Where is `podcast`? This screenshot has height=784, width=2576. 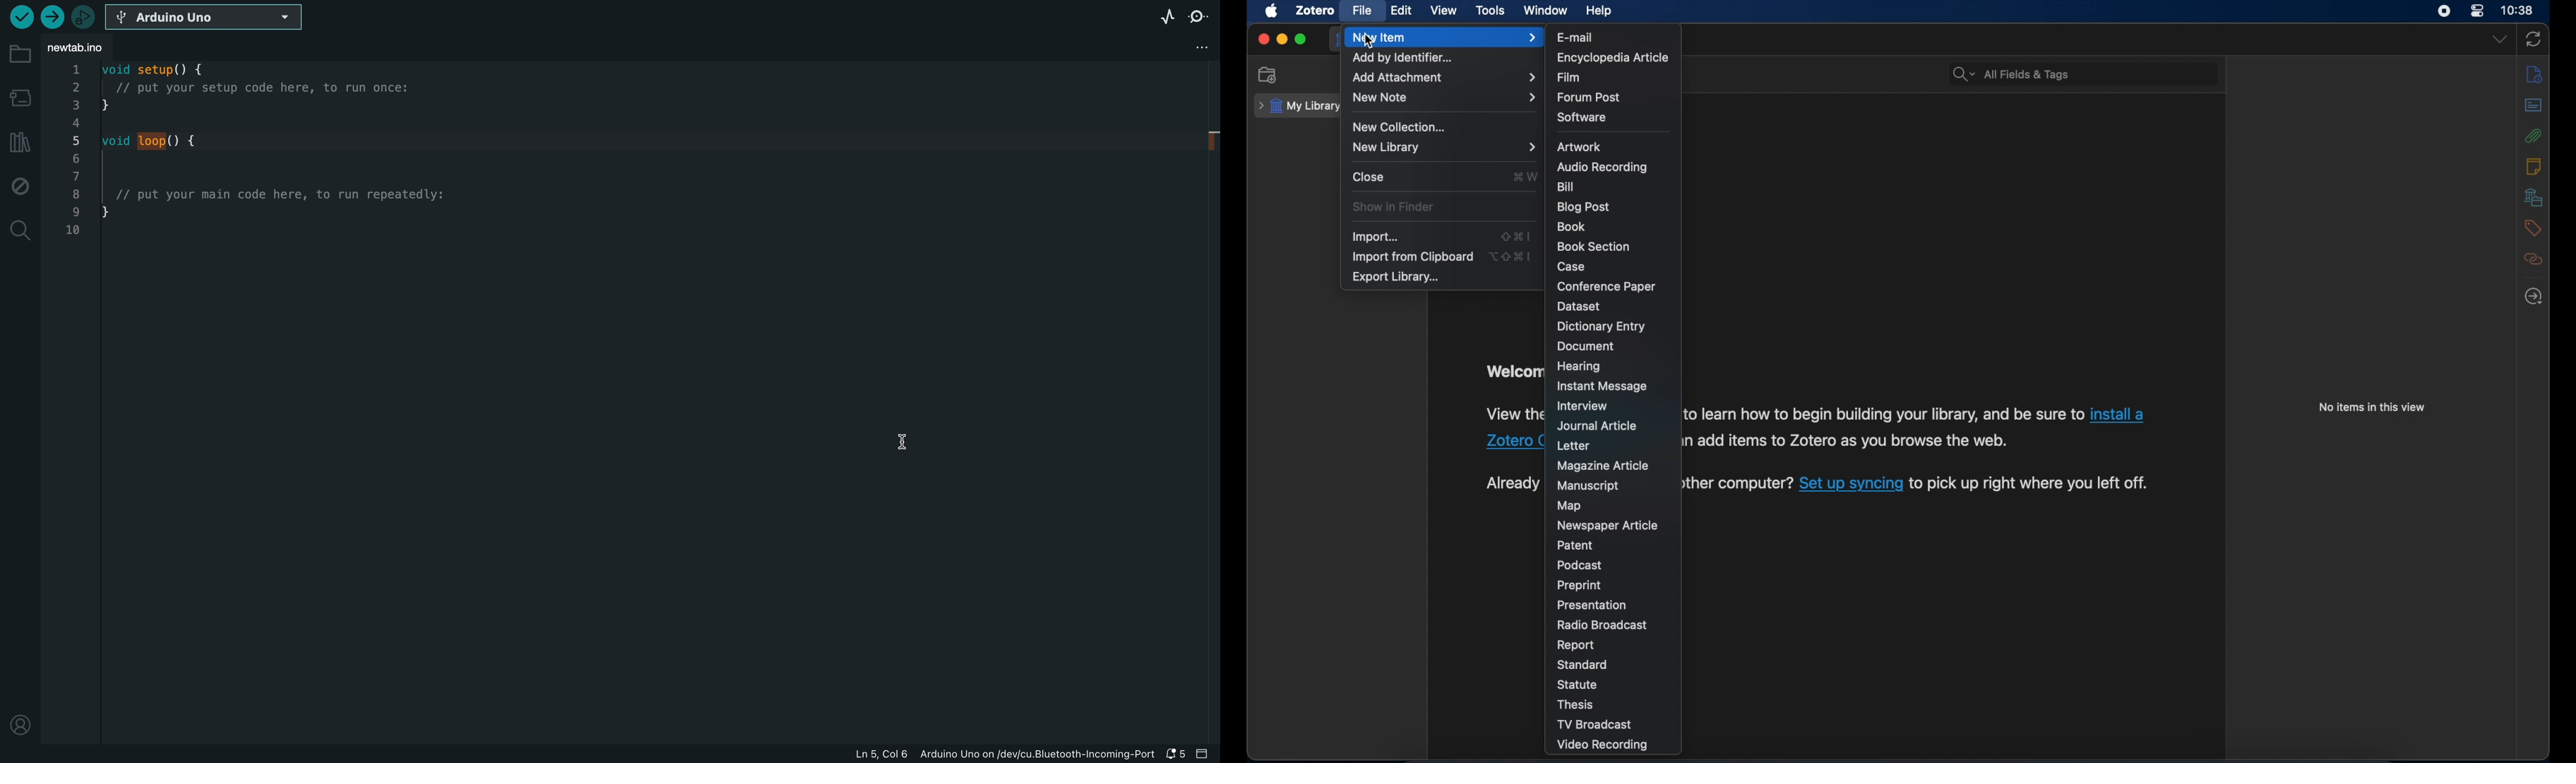
podcast is located at coordinates (1580, 565).